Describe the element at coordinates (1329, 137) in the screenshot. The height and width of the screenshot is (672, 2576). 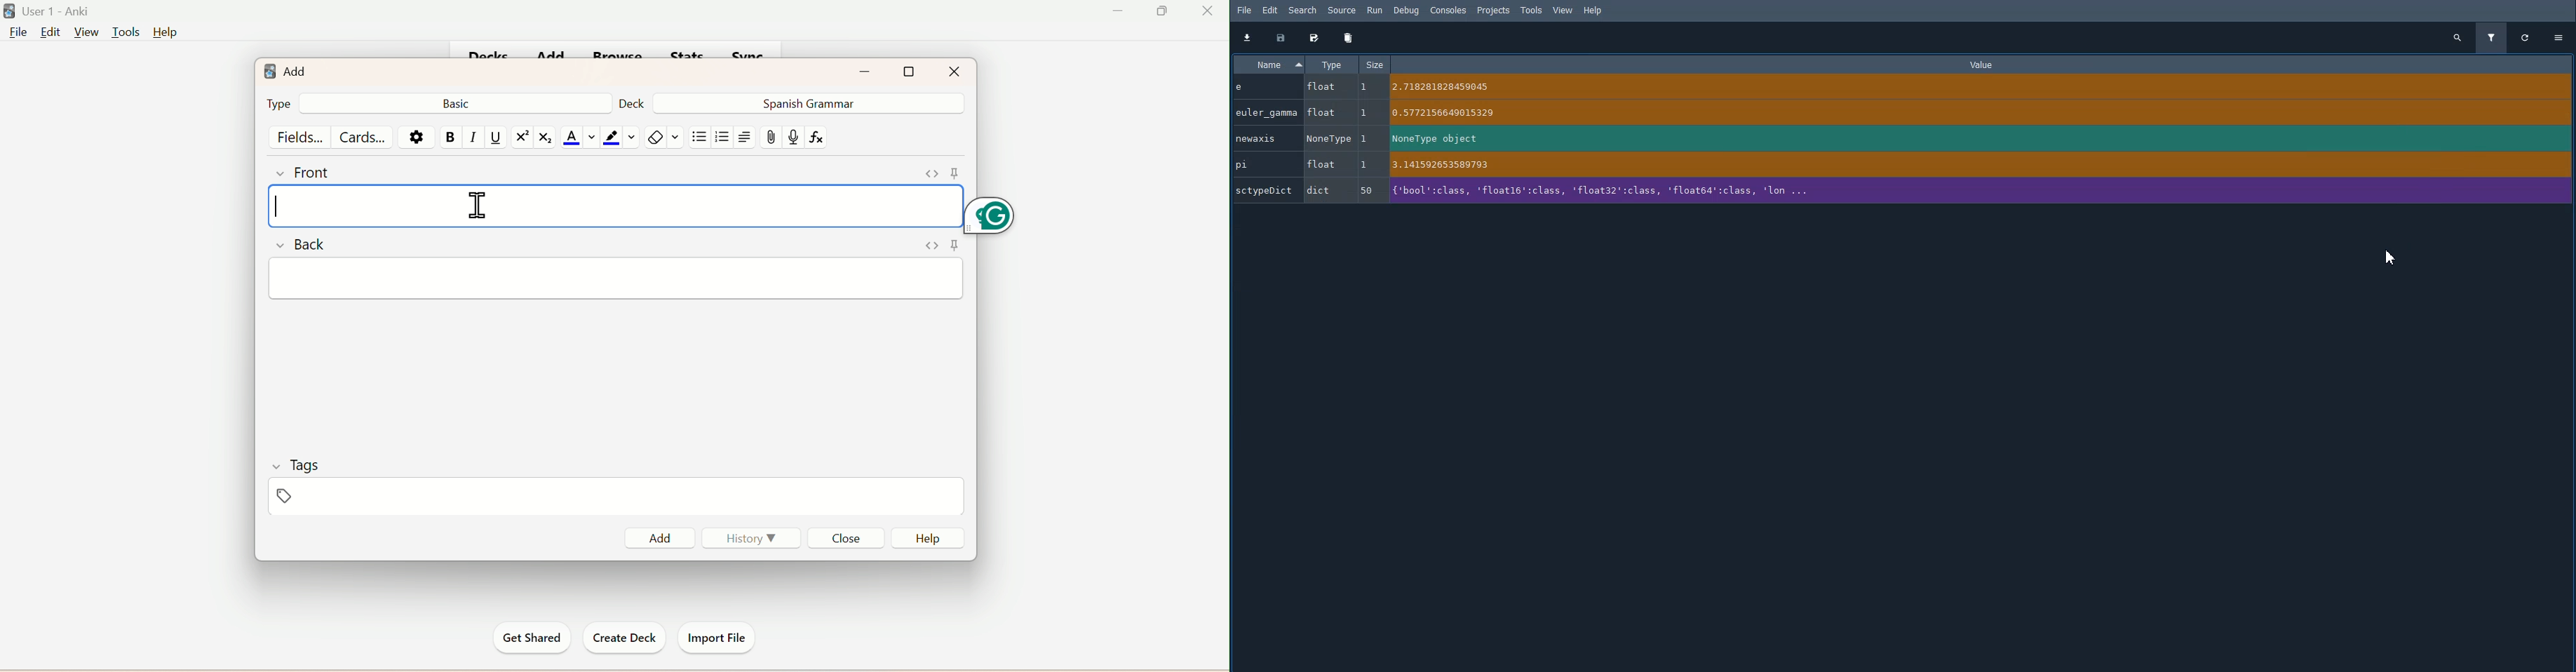
I see `NoneType` at that location.